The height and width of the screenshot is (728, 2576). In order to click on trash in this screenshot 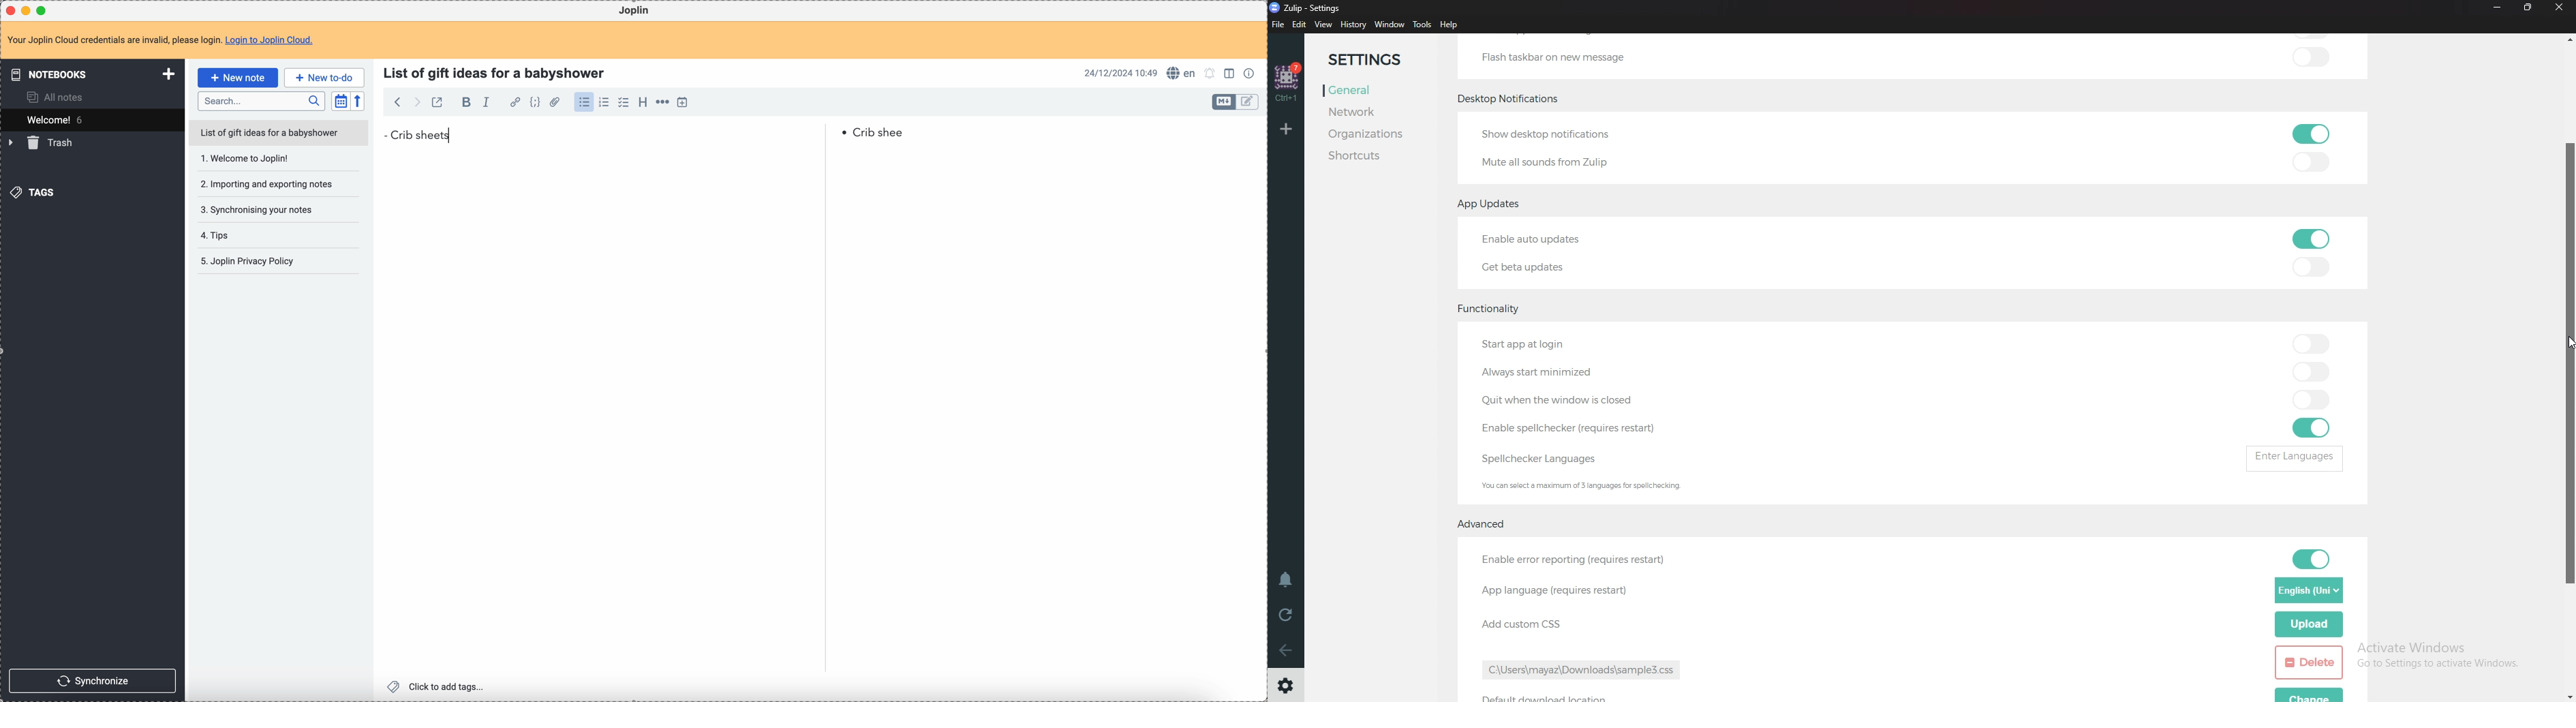, I will do `click(43, 144)`.